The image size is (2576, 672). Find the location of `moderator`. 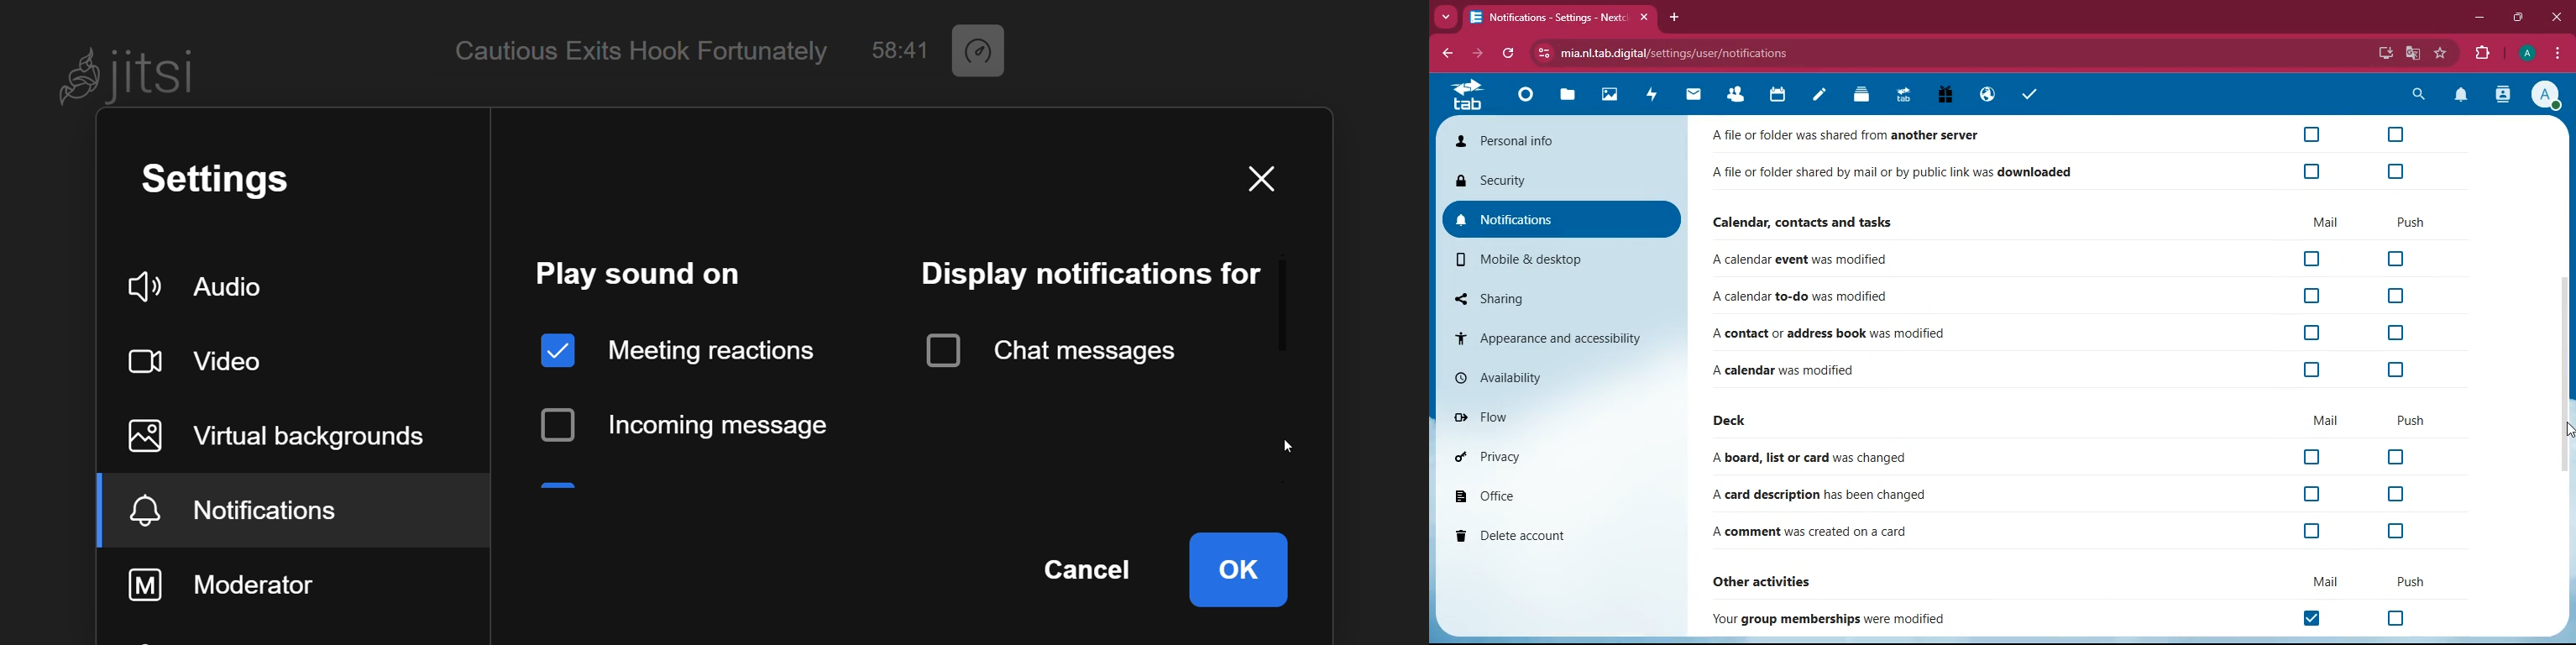

moderator is located at coordinates (246, 585).